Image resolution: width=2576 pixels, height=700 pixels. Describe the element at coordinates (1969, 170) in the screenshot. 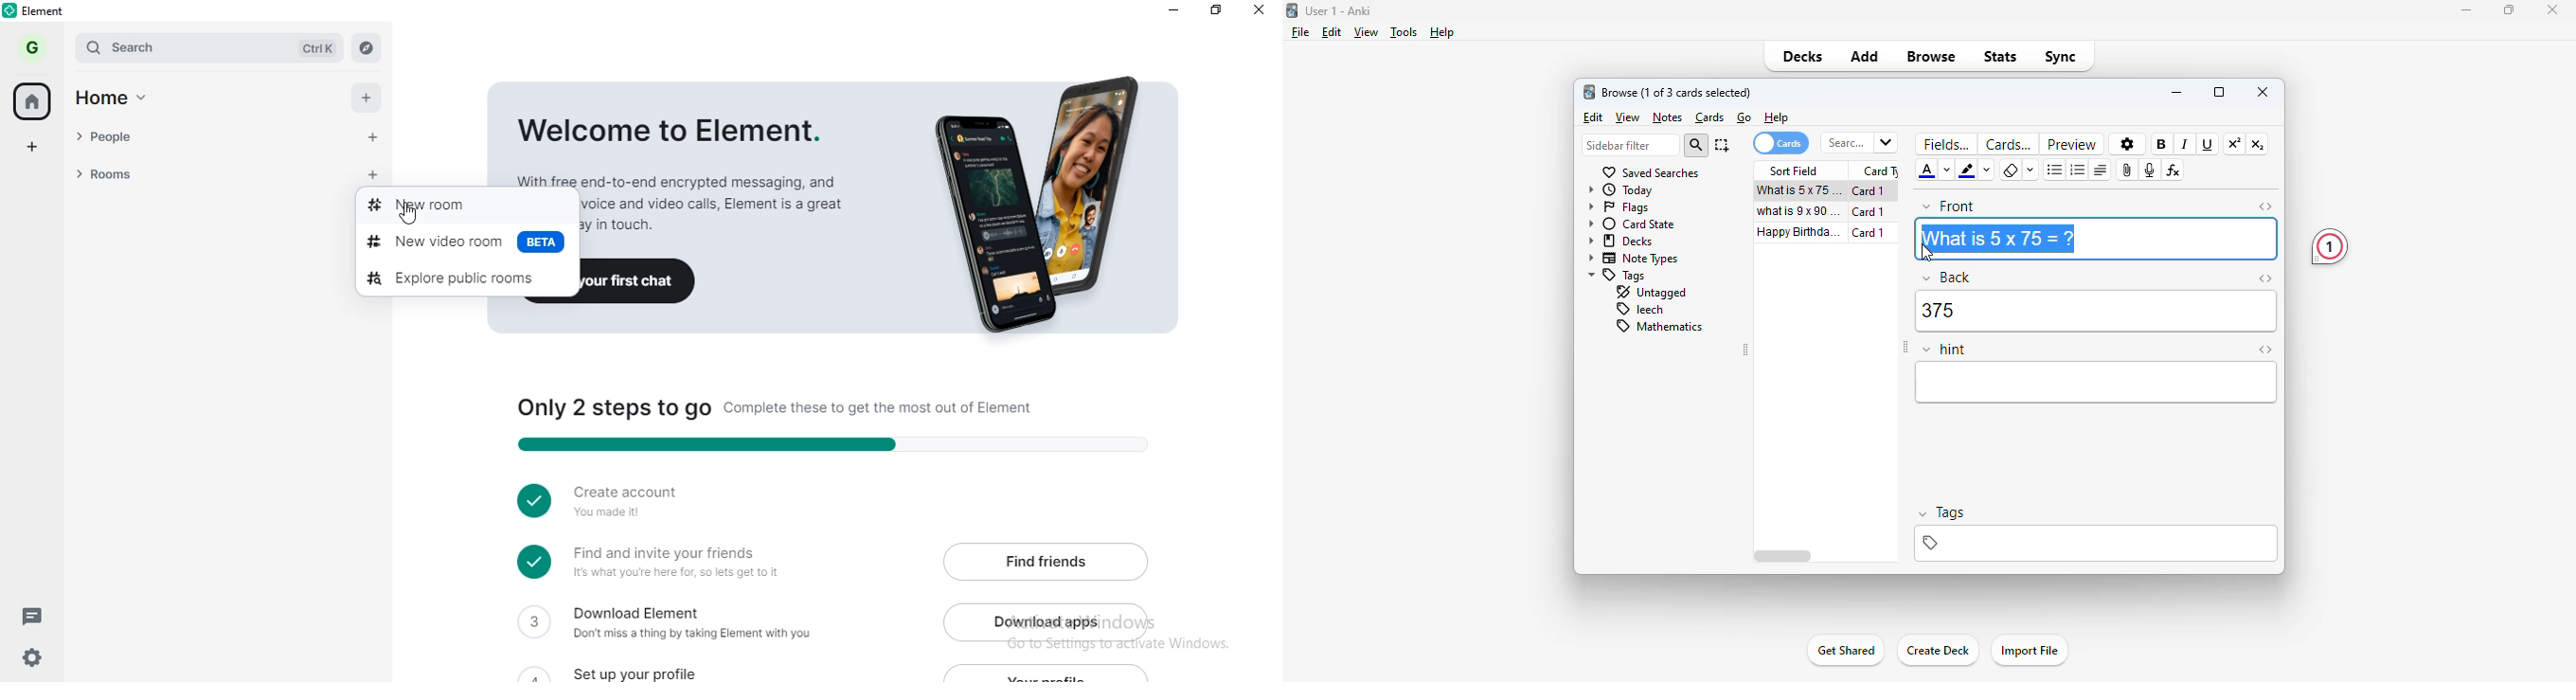

I see `text highlight color` at that location.